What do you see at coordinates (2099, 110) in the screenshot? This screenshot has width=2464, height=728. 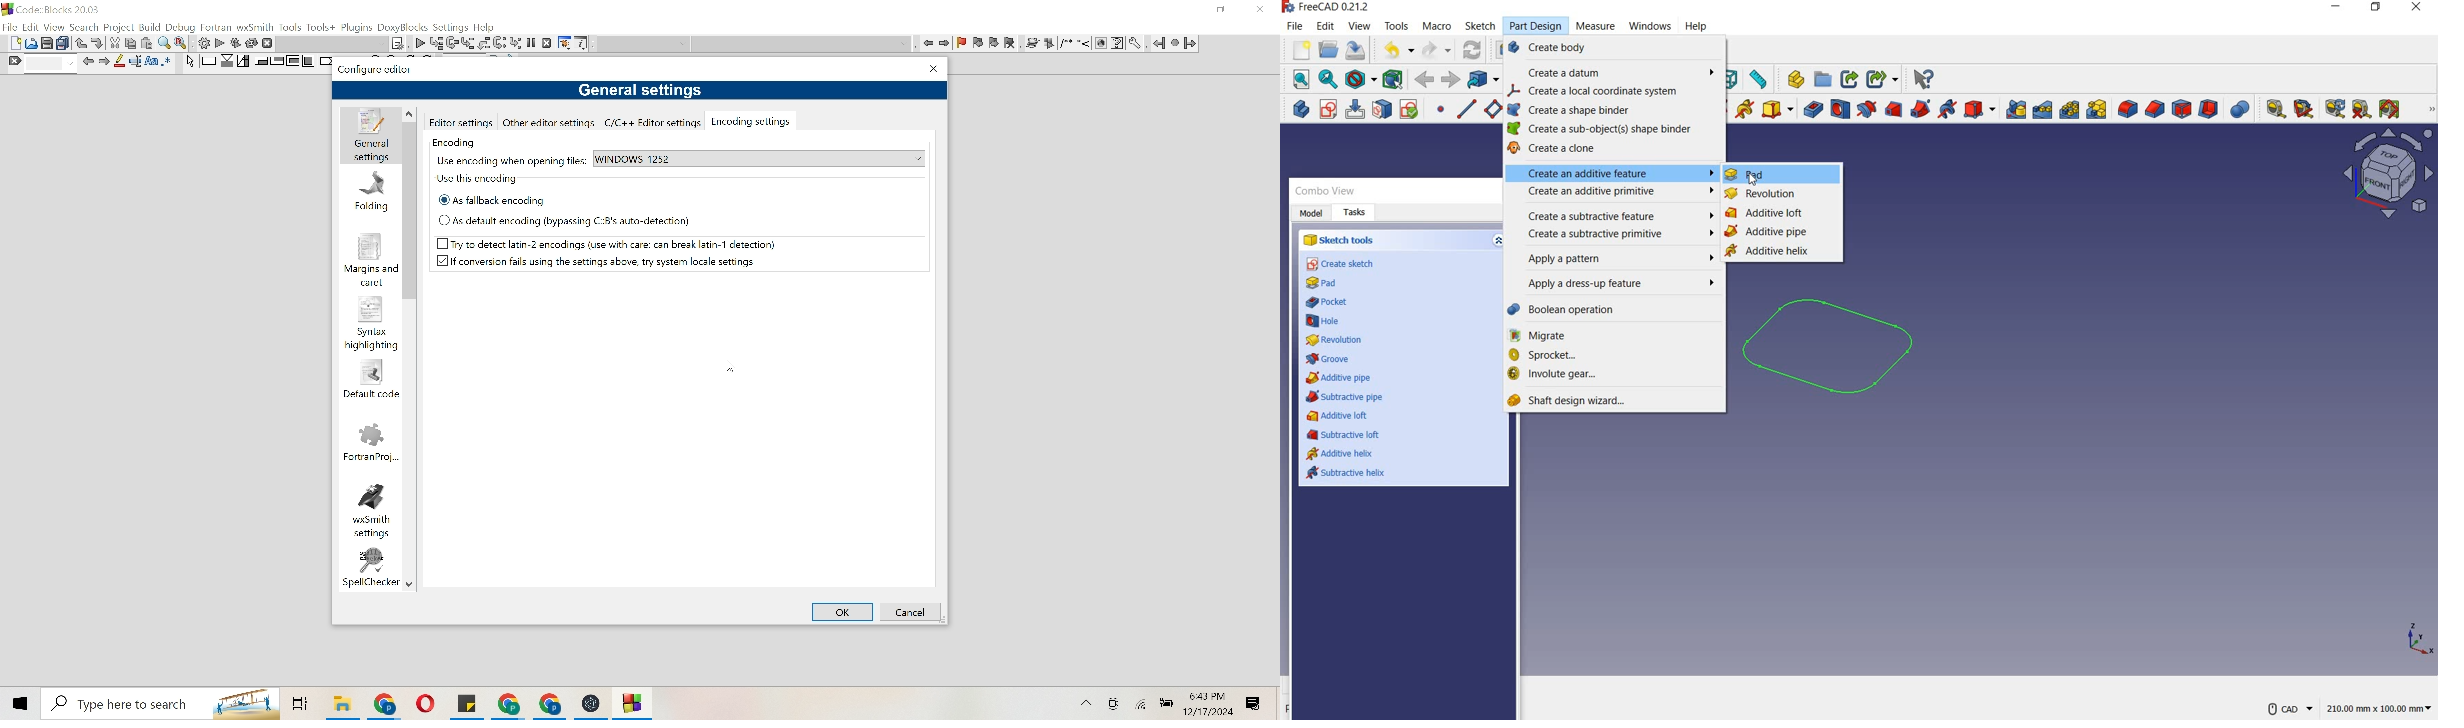 I see `create multitransform` at bounding box center [2099, 110].